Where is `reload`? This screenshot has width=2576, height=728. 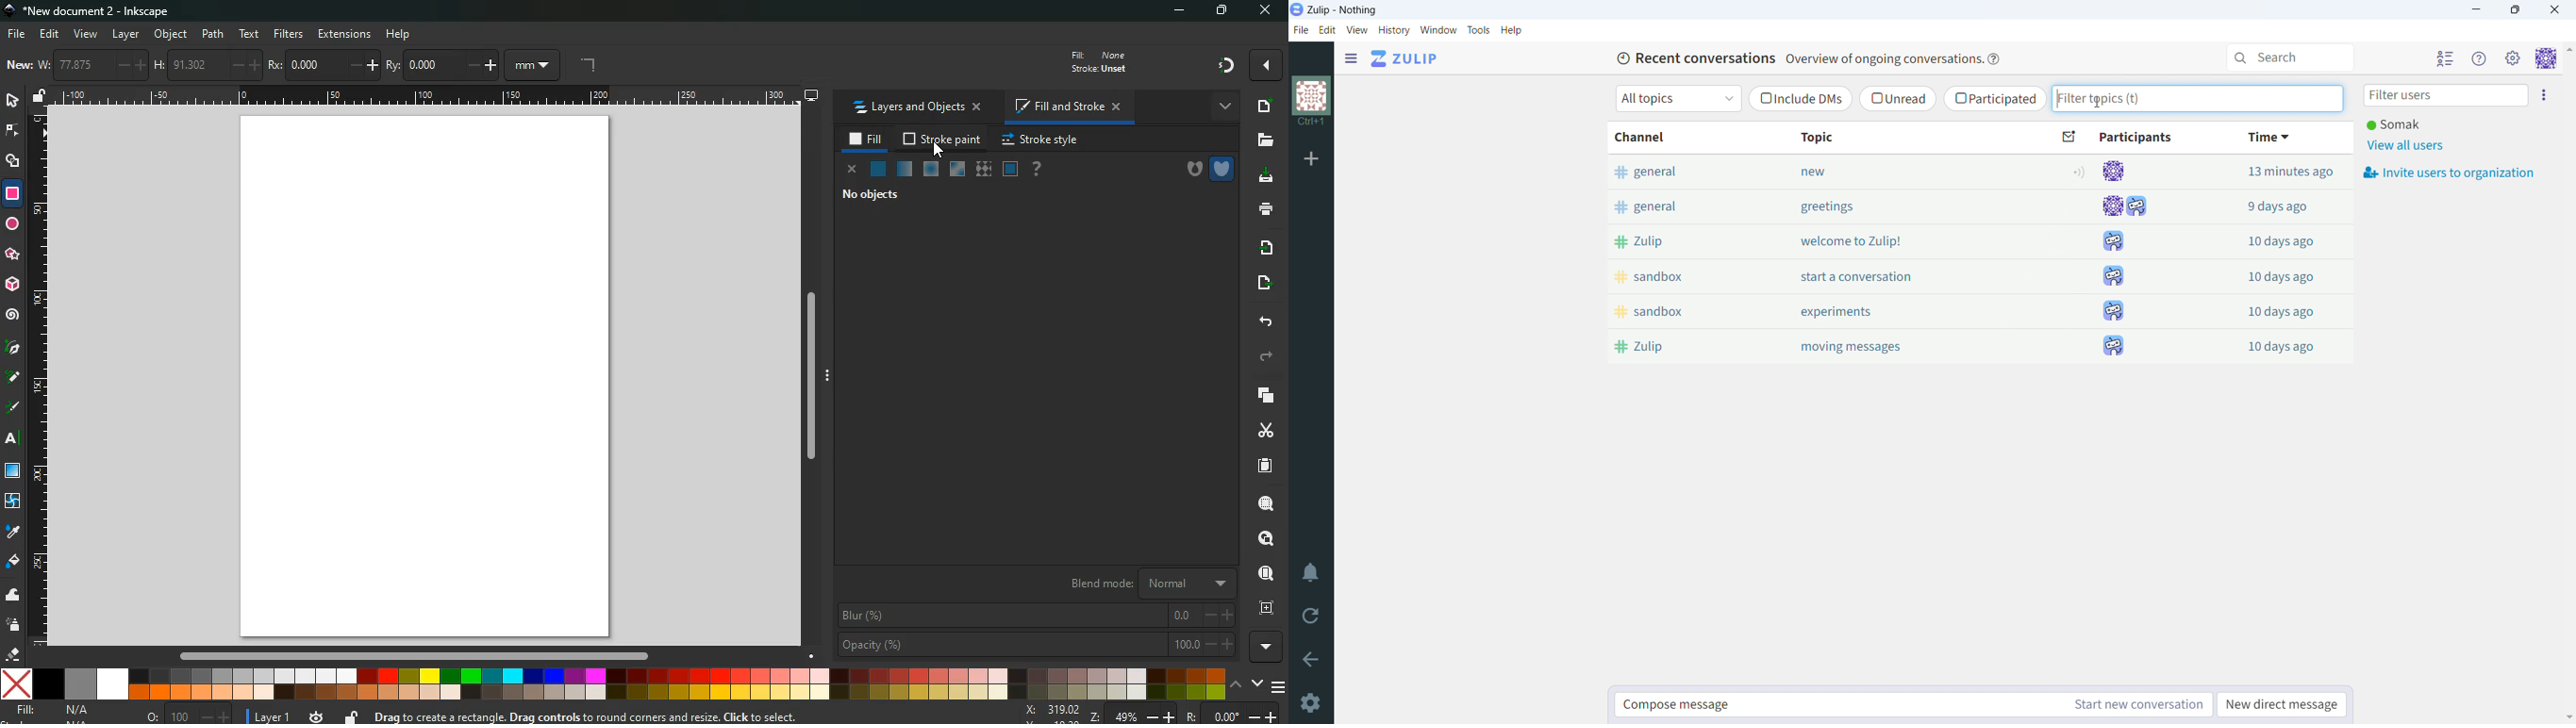 reload is located at coordinates (1310, 616).